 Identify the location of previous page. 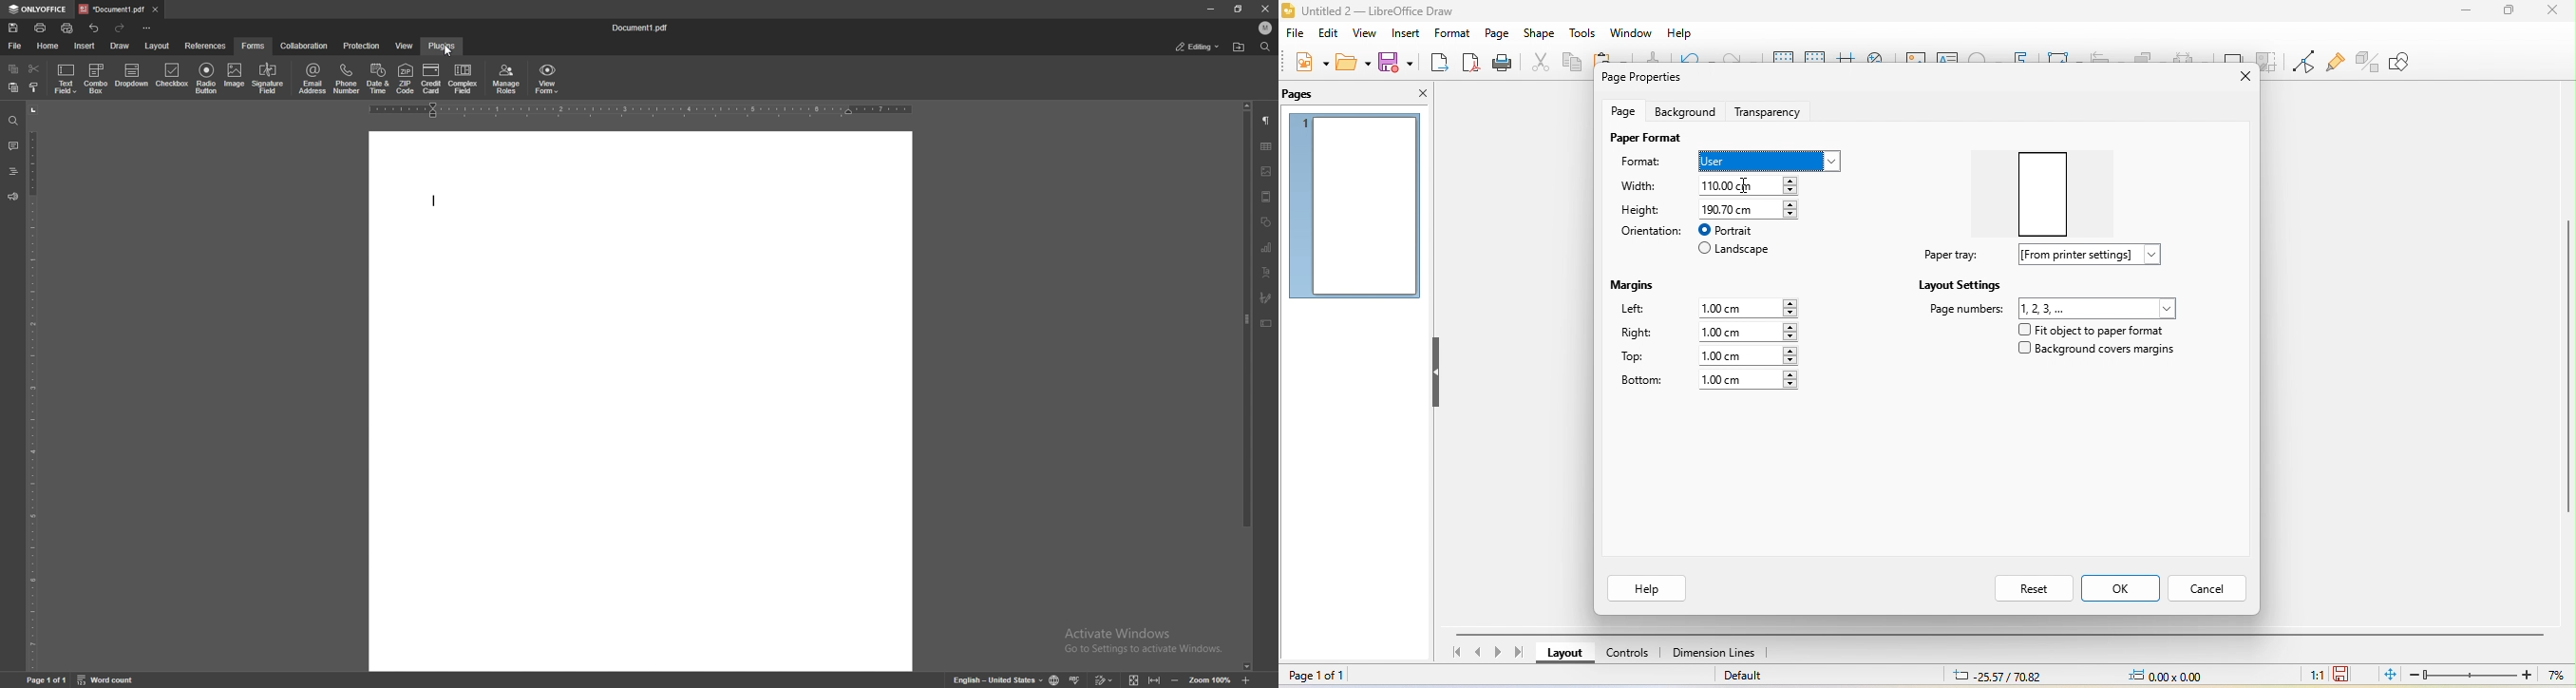
(1478, 654).